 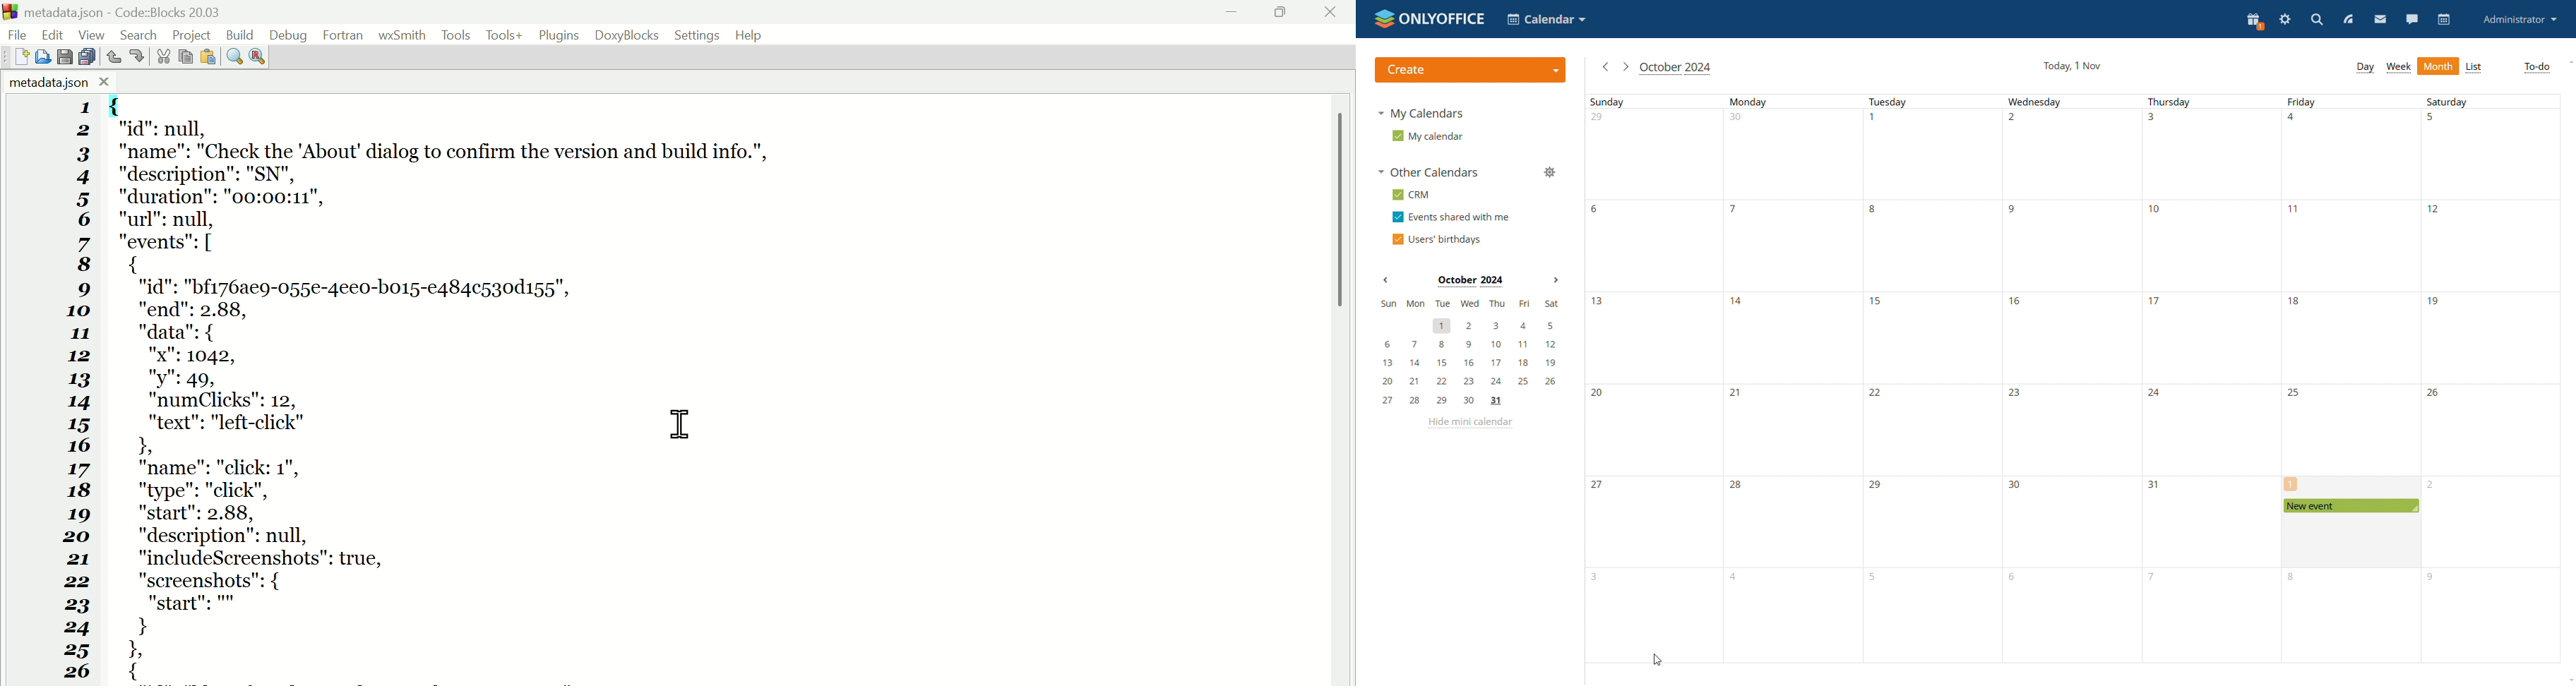 I want to click on Search, so click(x=143, y=33).